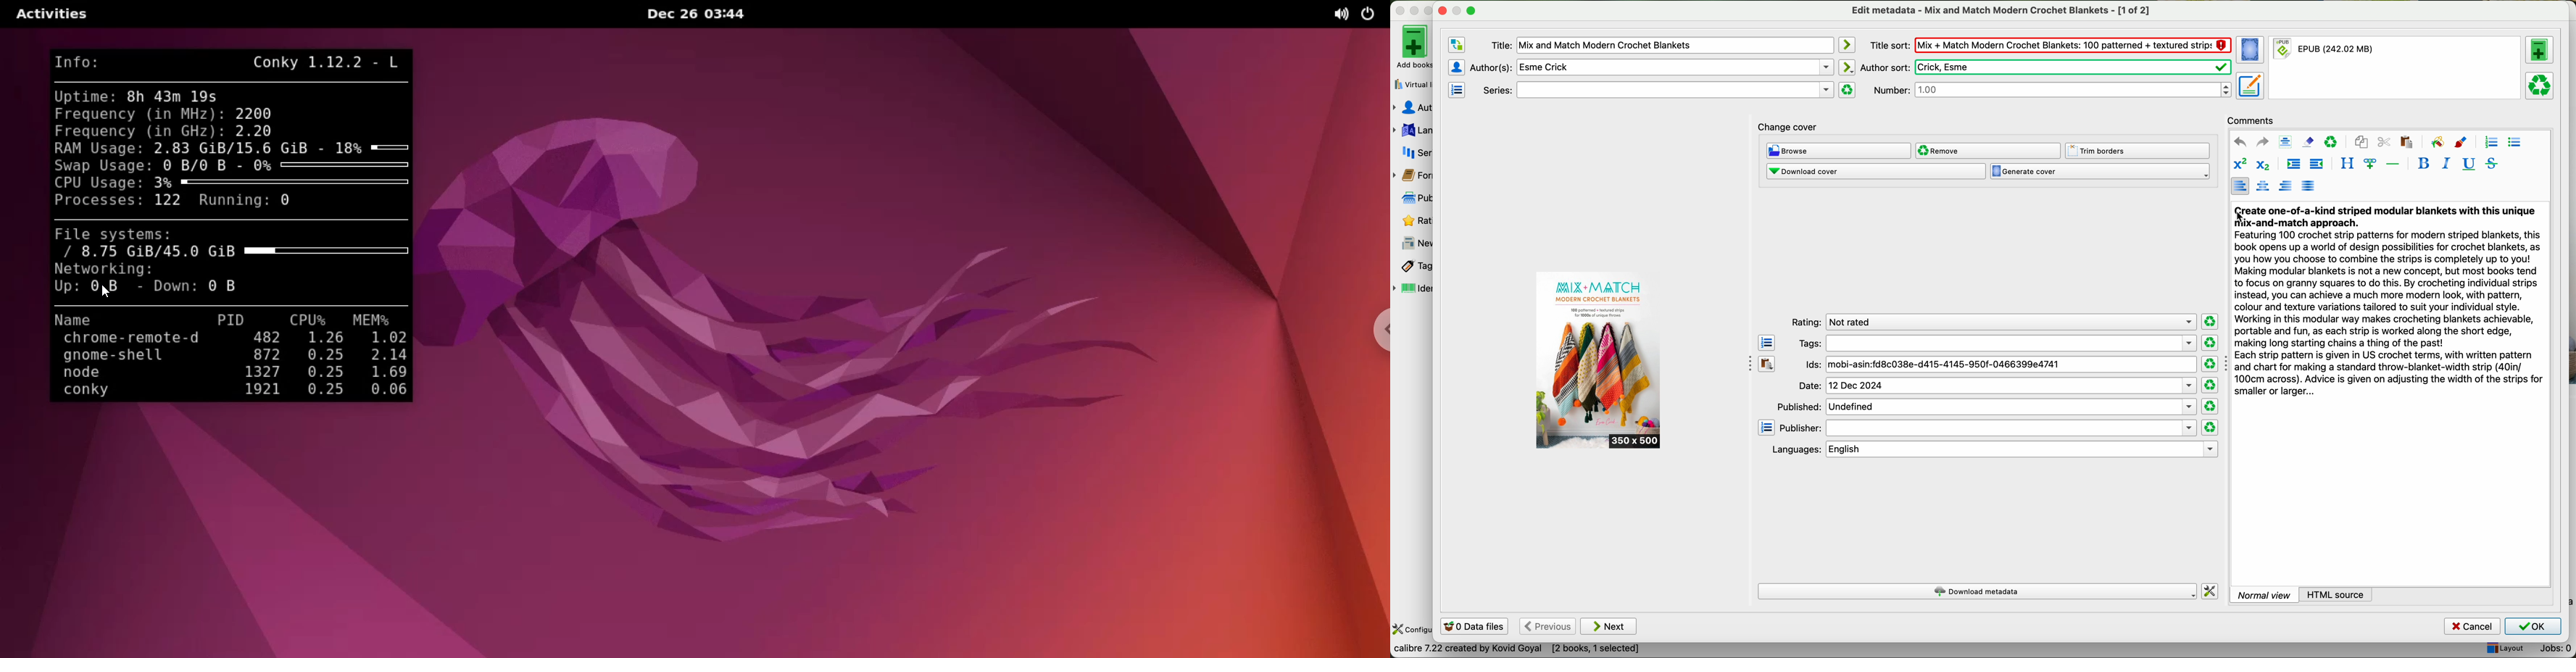 This screenshot has height=672, width=2576. I want to click on background color, so click(2438, 142).